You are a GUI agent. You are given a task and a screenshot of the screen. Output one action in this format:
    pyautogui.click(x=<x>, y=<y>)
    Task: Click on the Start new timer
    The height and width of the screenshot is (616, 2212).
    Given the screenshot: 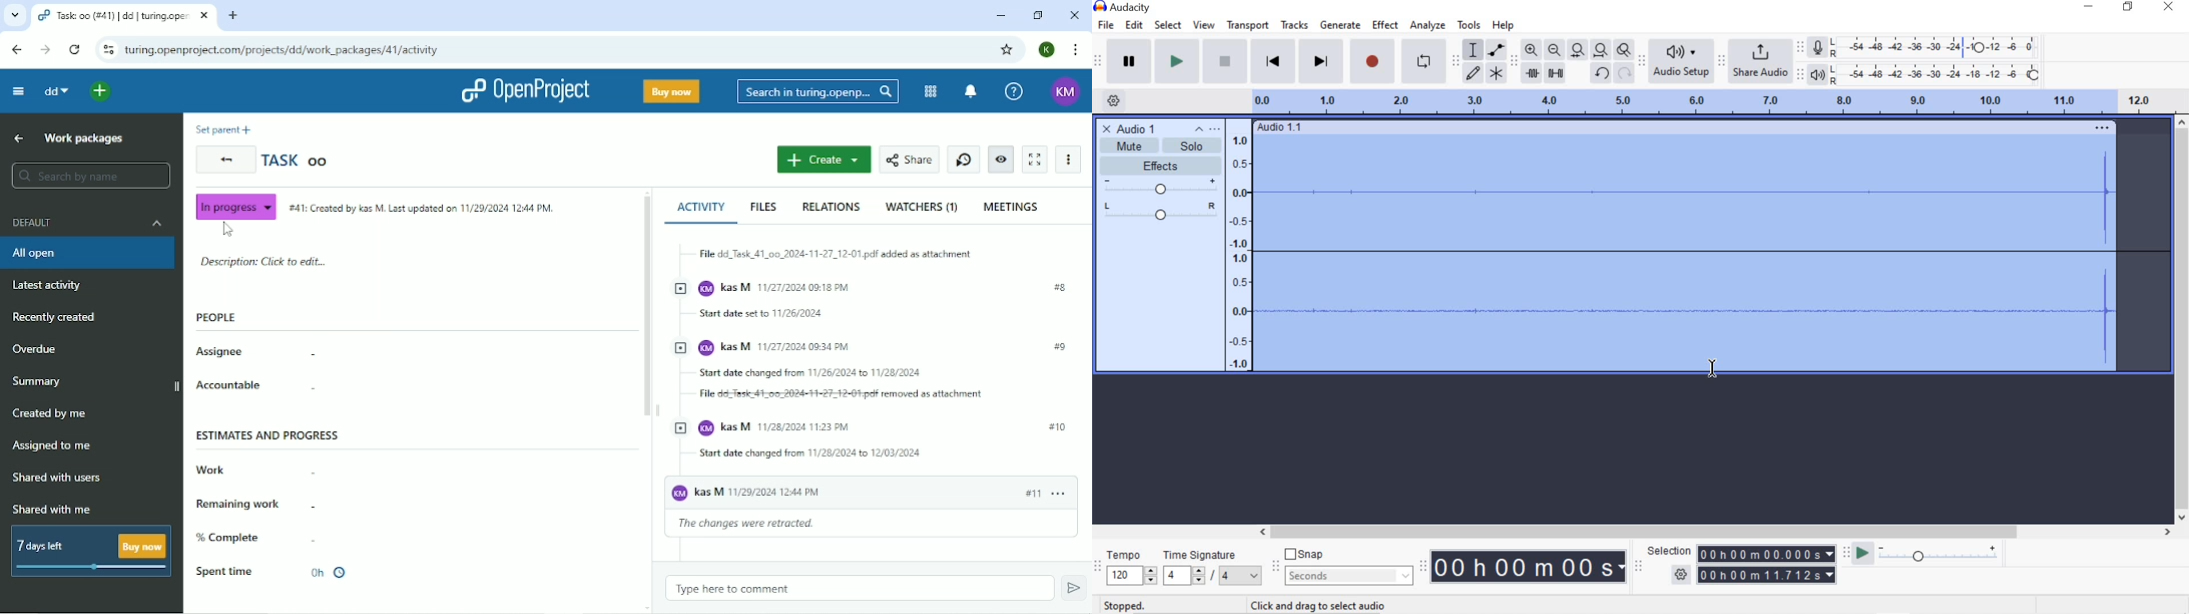 What is the action you would take?
    pyautogui.click(x=964, y=159)
    